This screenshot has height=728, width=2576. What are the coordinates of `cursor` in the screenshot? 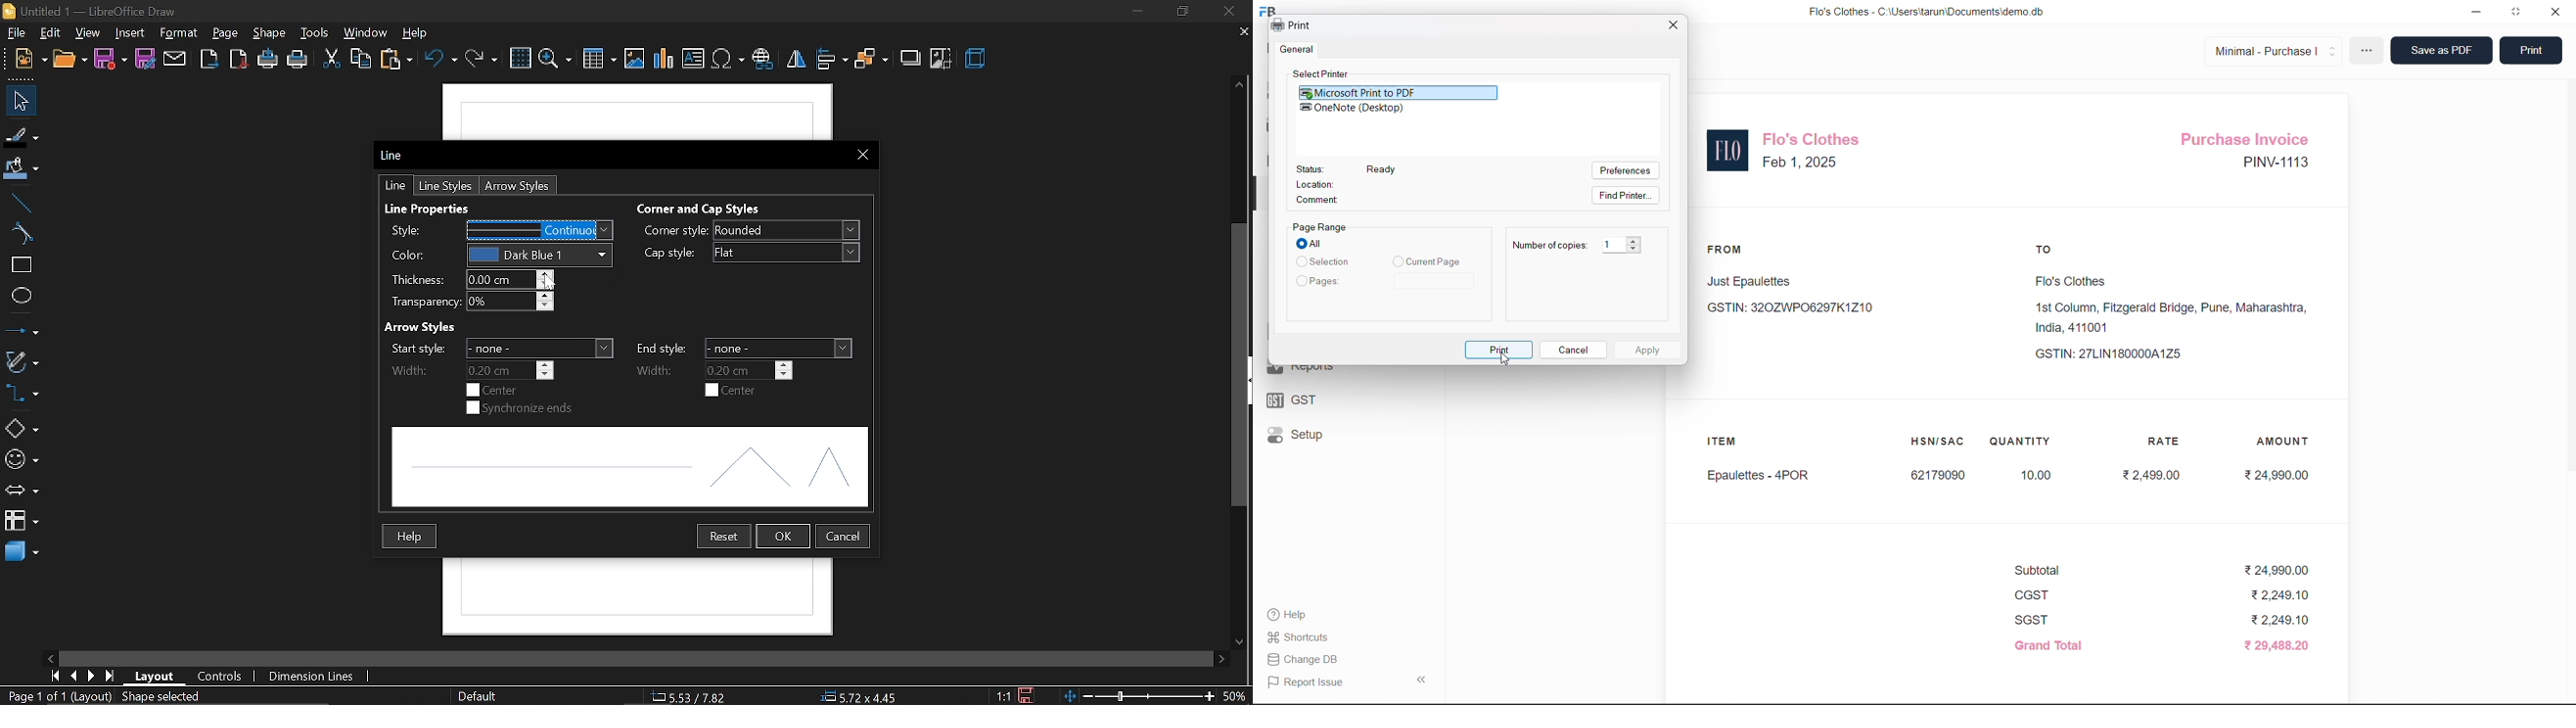 It's located at (1505, 362).